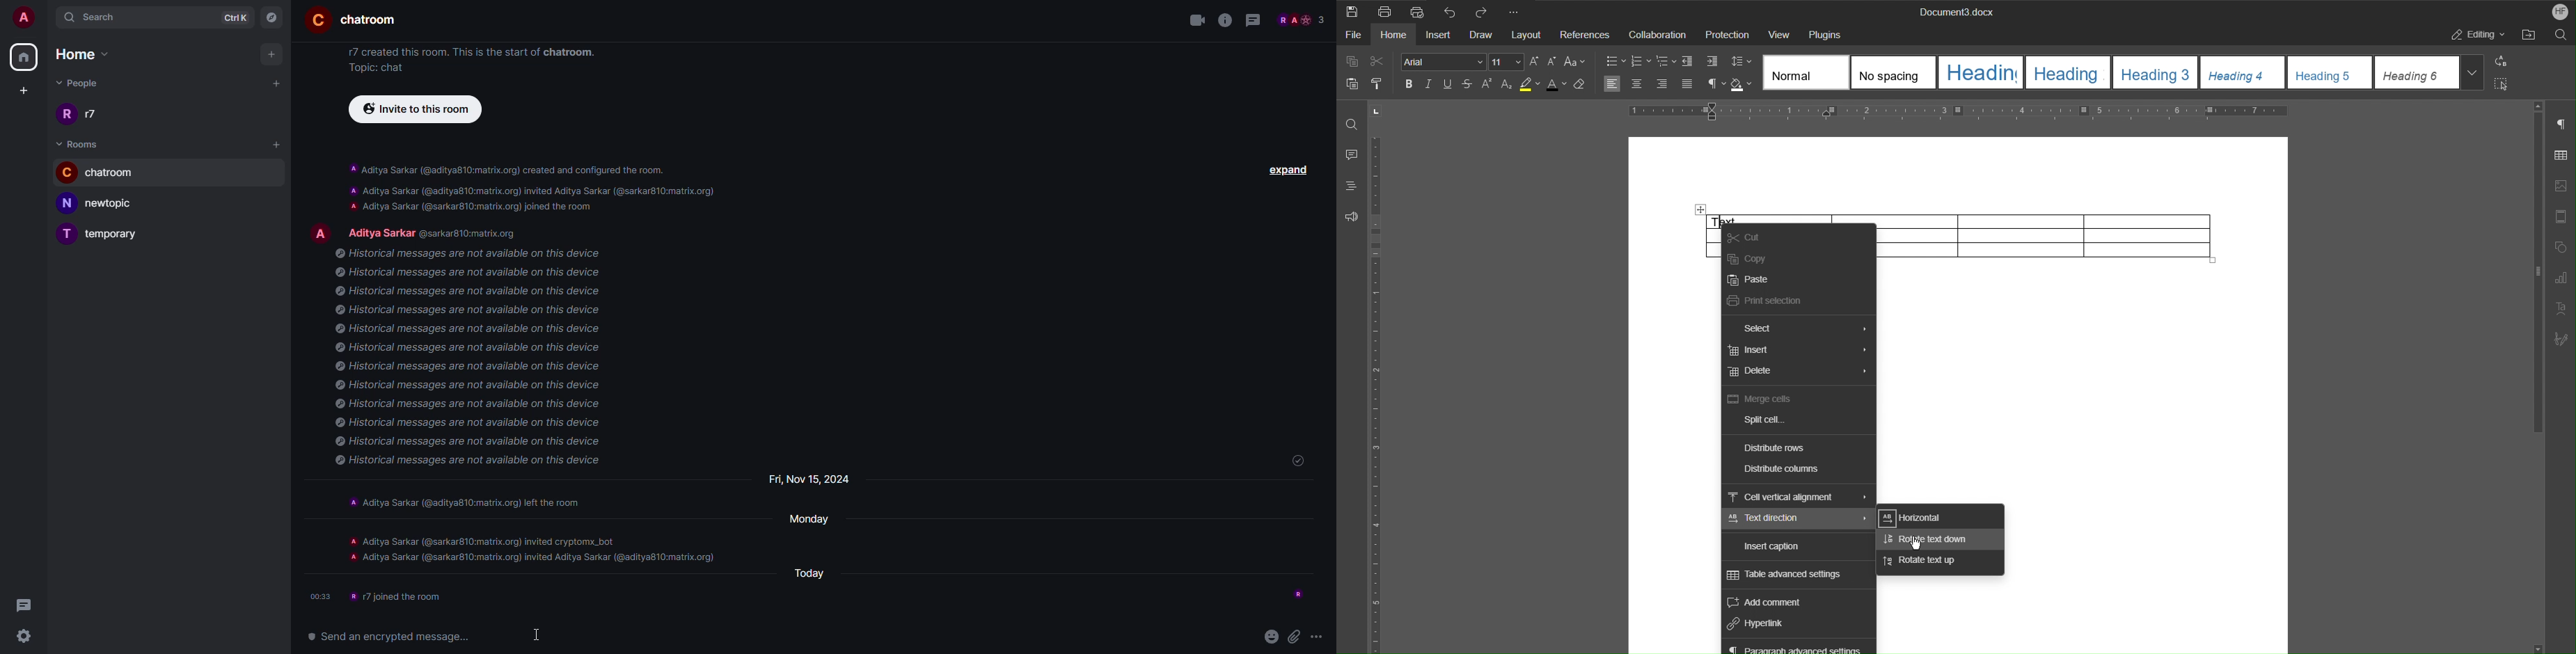 This screenshot has width=2576, height=672. What do you see at coordinates (258, 170) in the screenshot?
I see `more` at bounding box center [258, 170].